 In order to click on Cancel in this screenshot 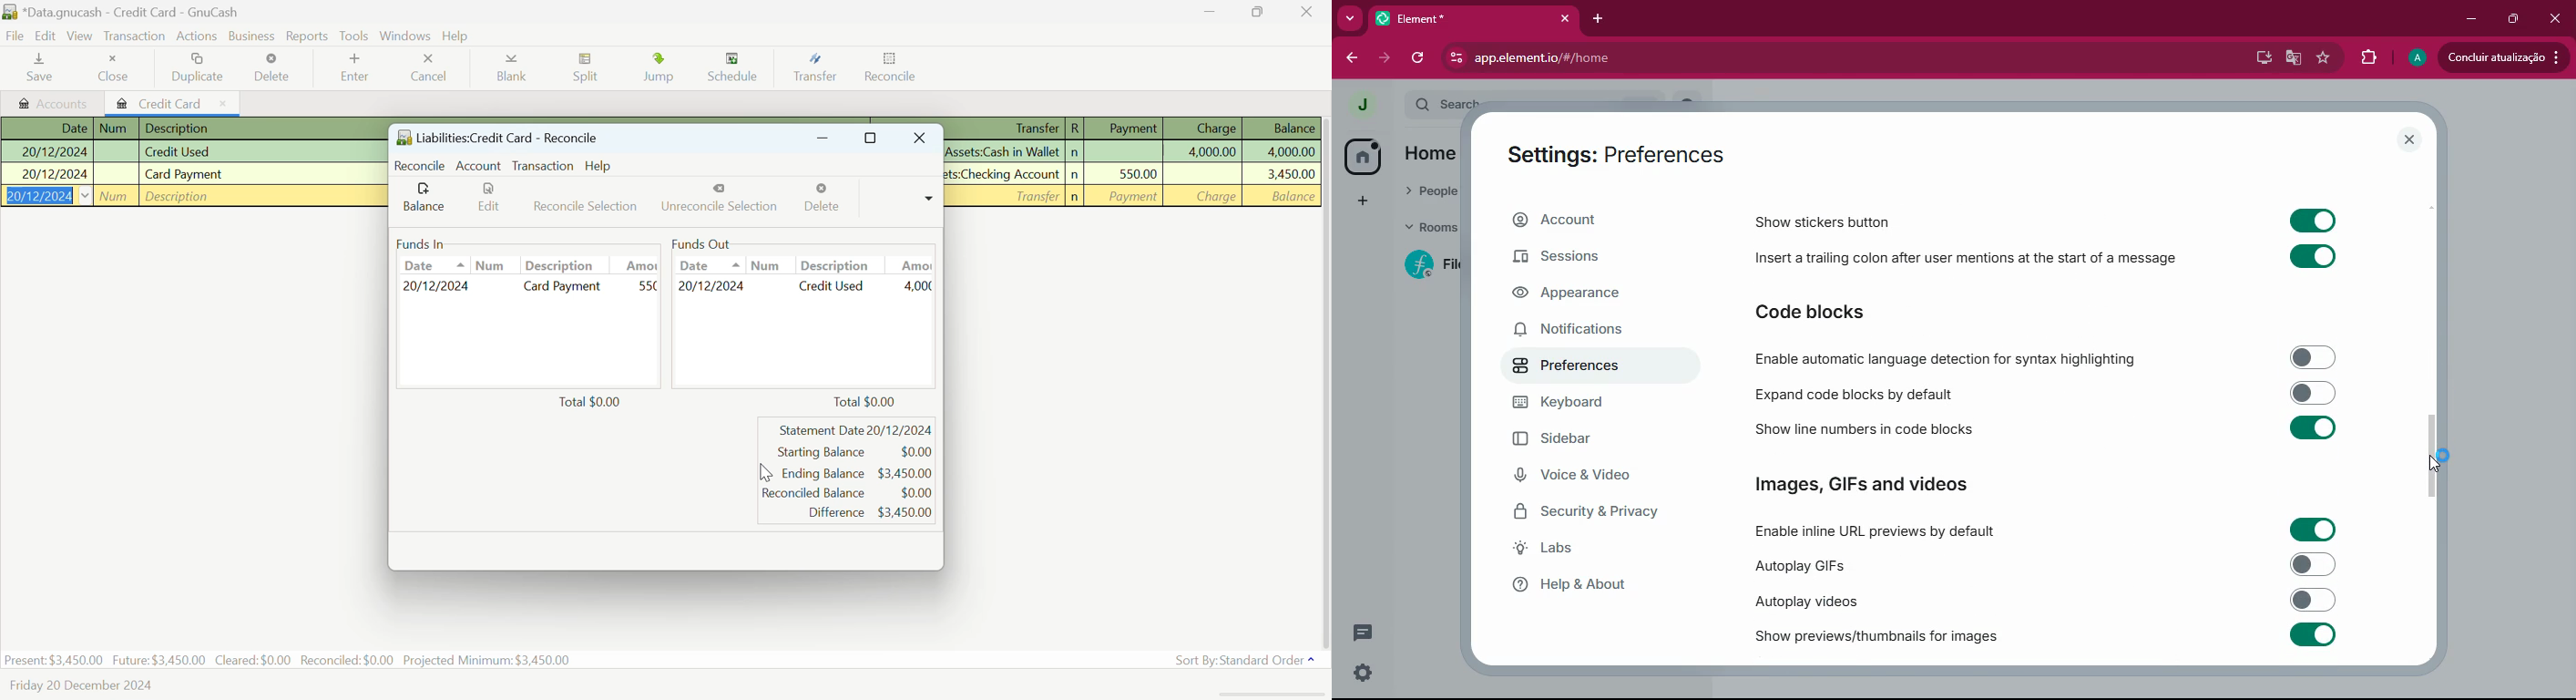, I will do `click(432, 69)`.